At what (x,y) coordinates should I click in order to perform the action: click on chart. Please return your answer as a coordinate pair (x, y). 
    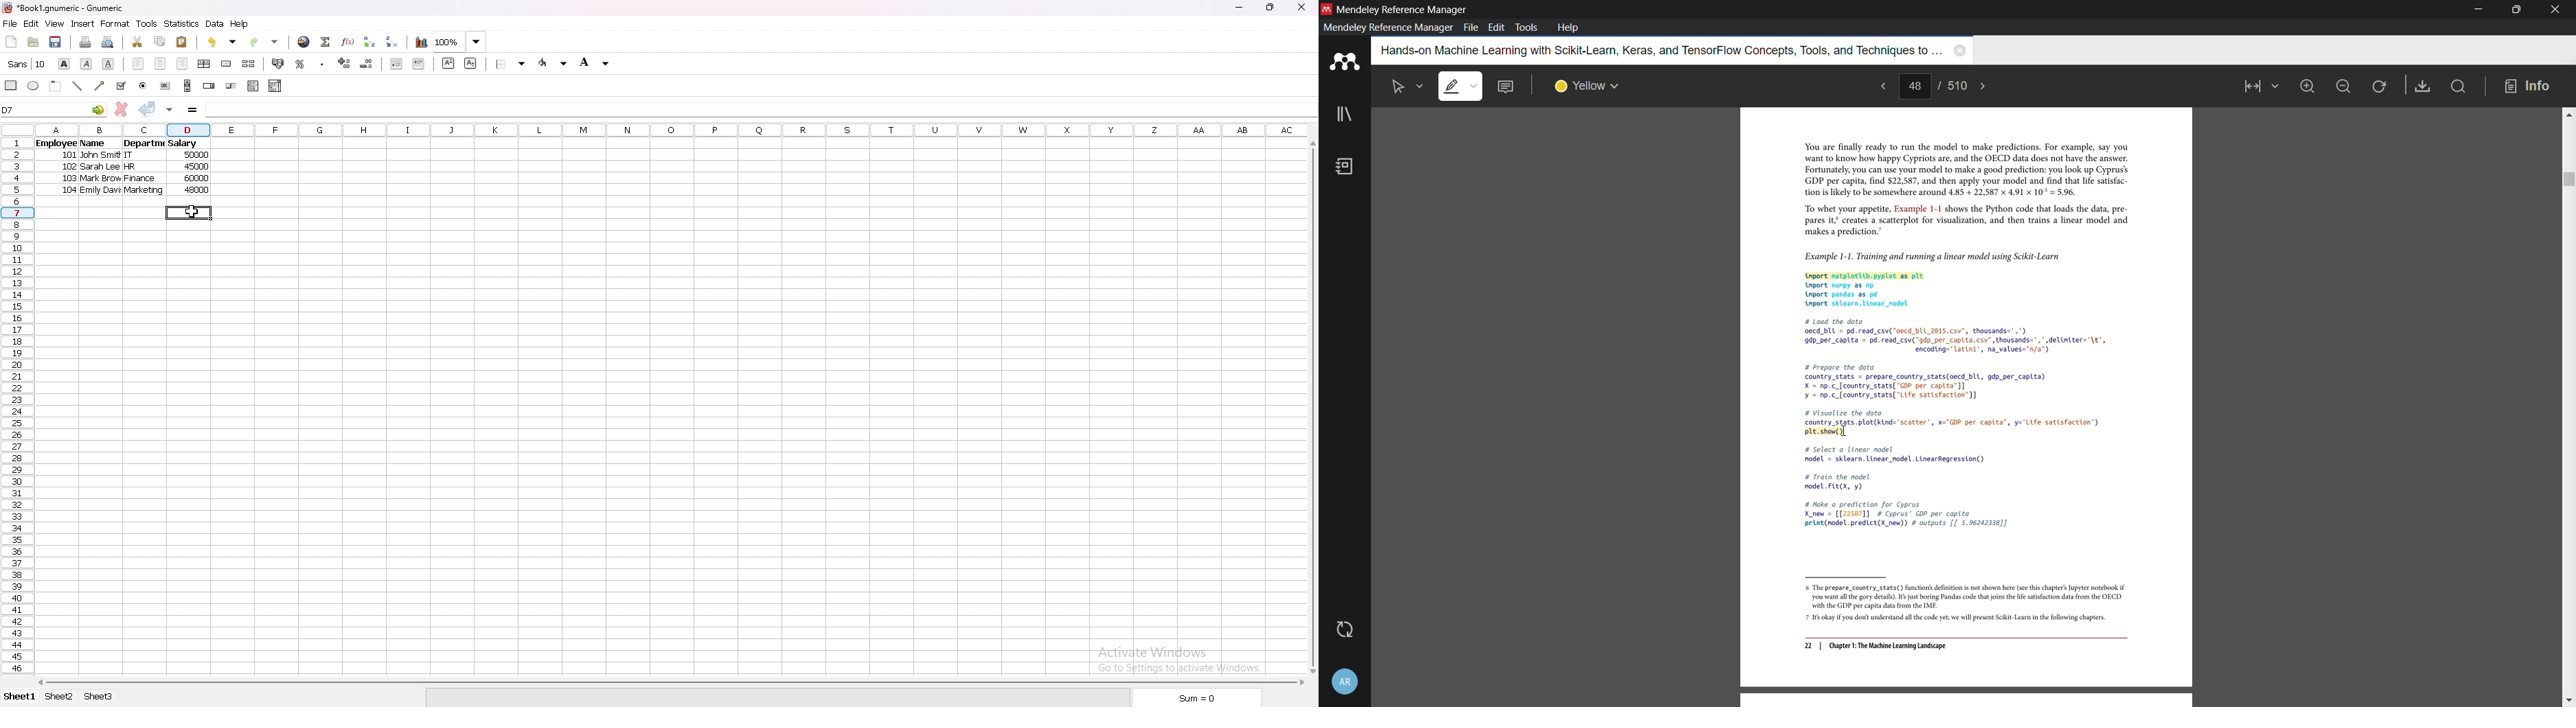
    Looking at the image, I should click on (422, 43).